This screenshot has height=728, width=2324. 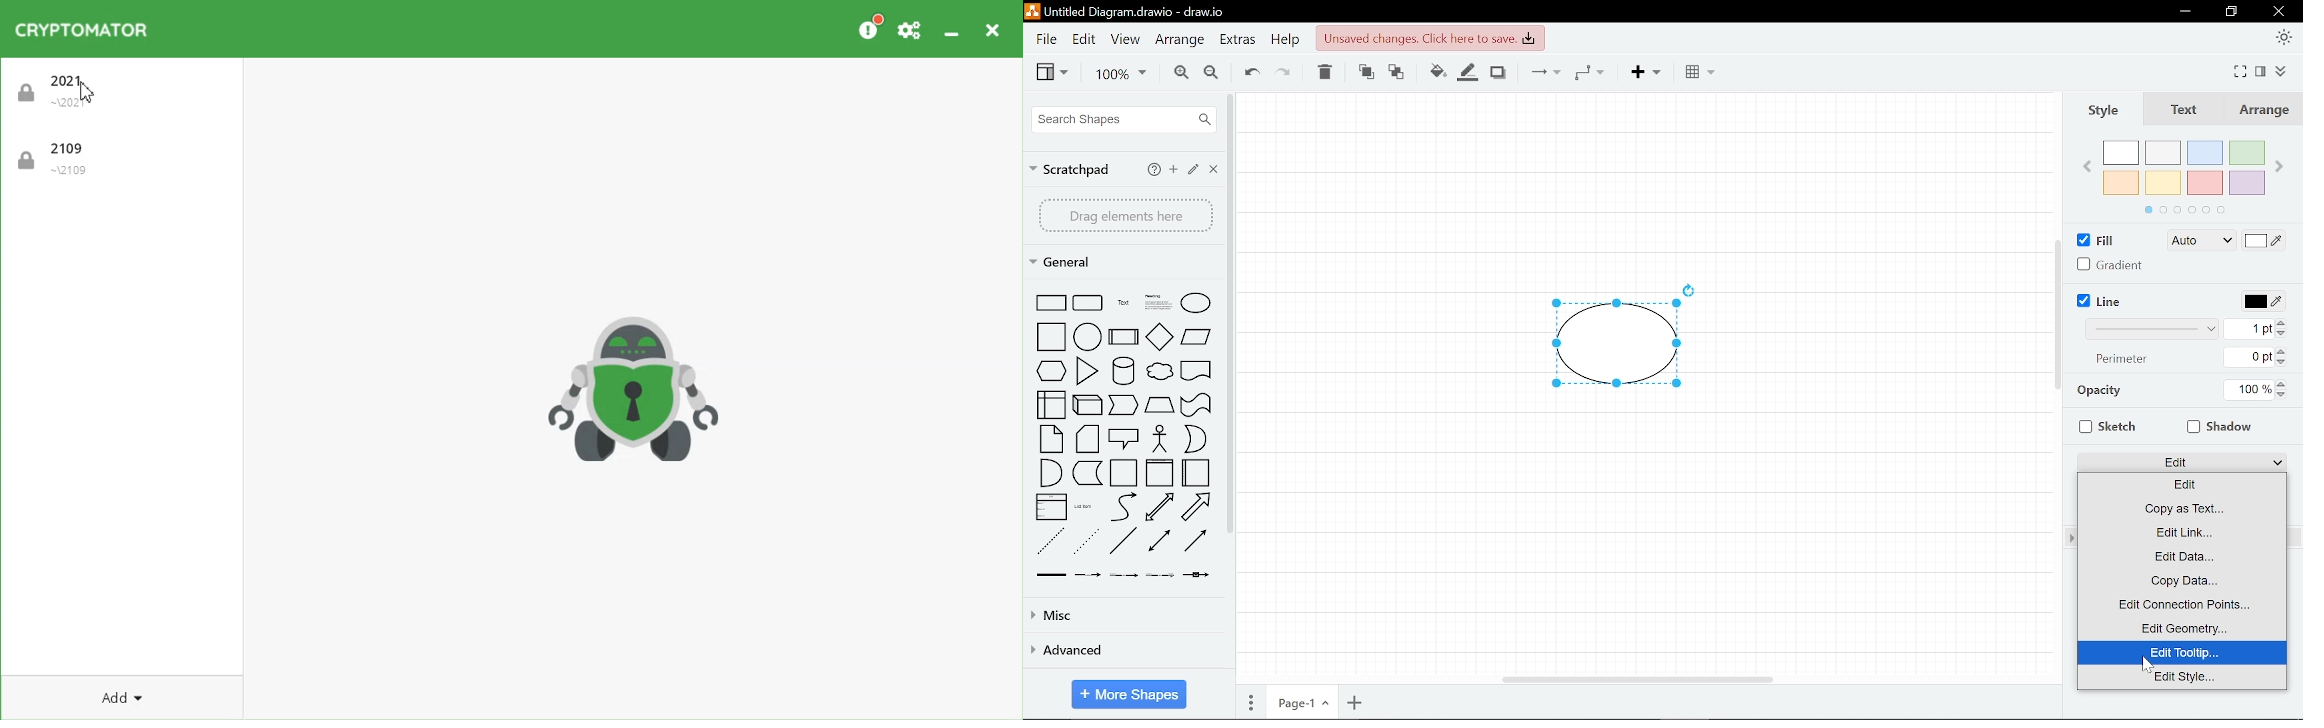 I want to click on card, so click(x=1087, y=439).